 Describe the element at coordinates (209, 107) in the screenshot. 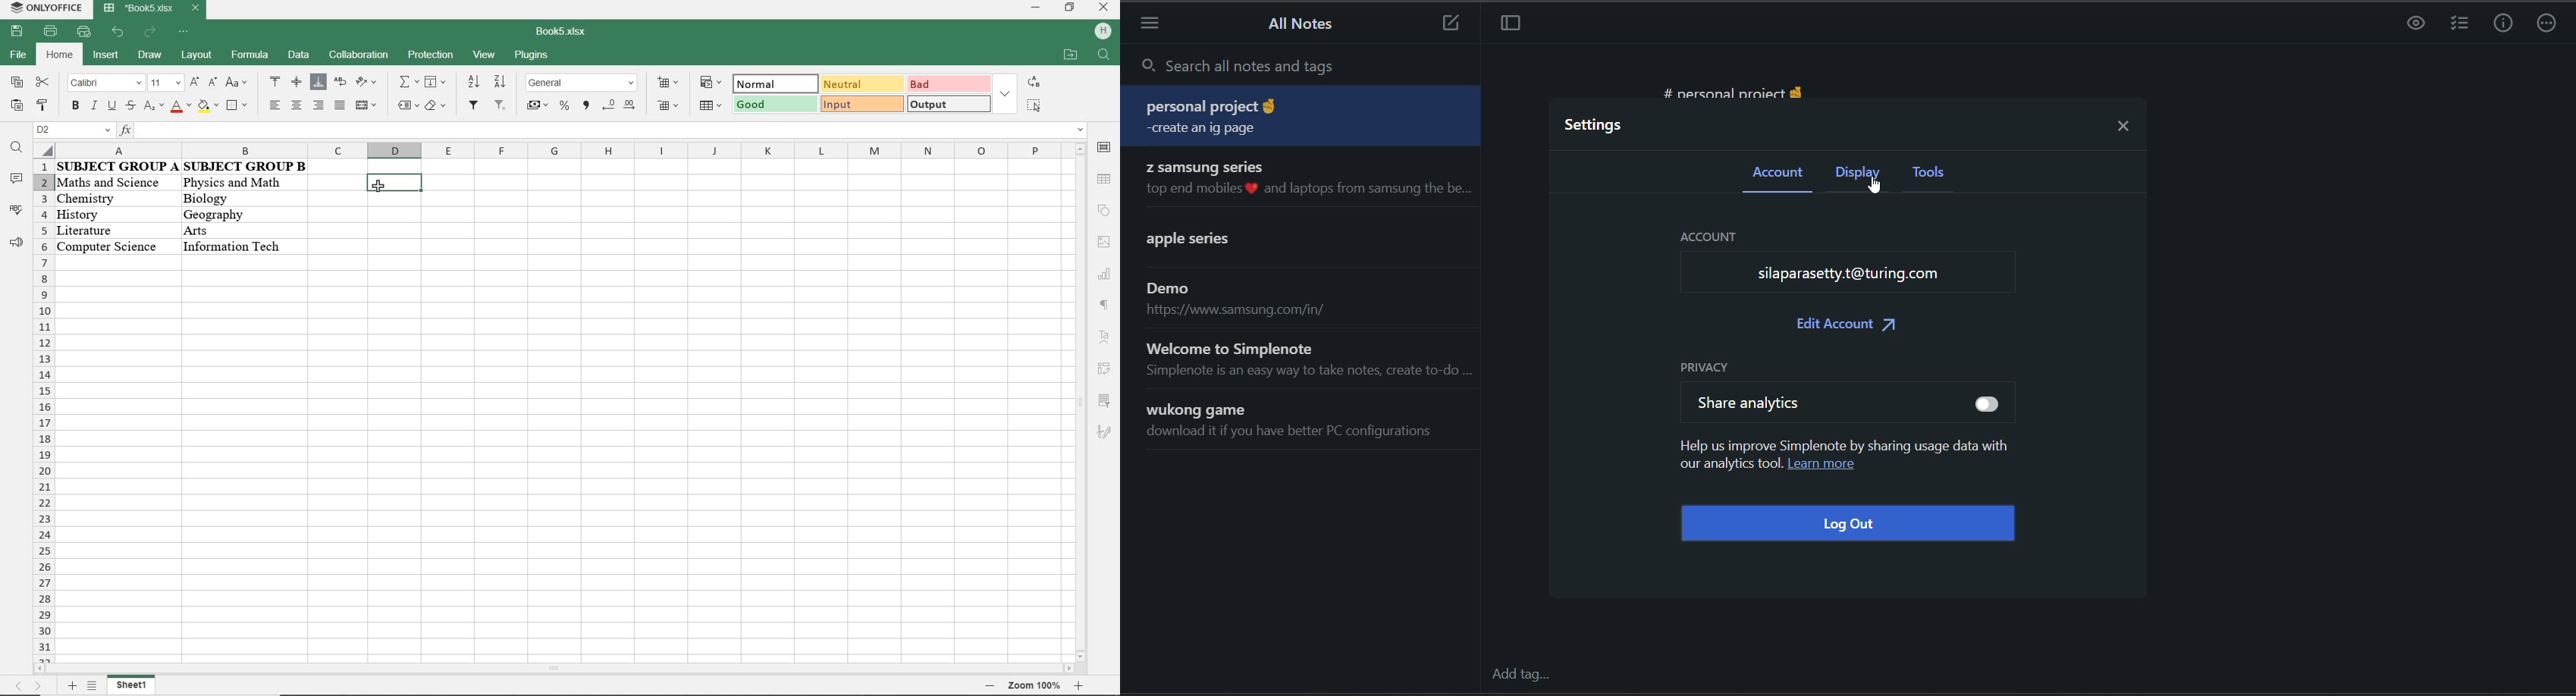

I see `fill color` at that location.